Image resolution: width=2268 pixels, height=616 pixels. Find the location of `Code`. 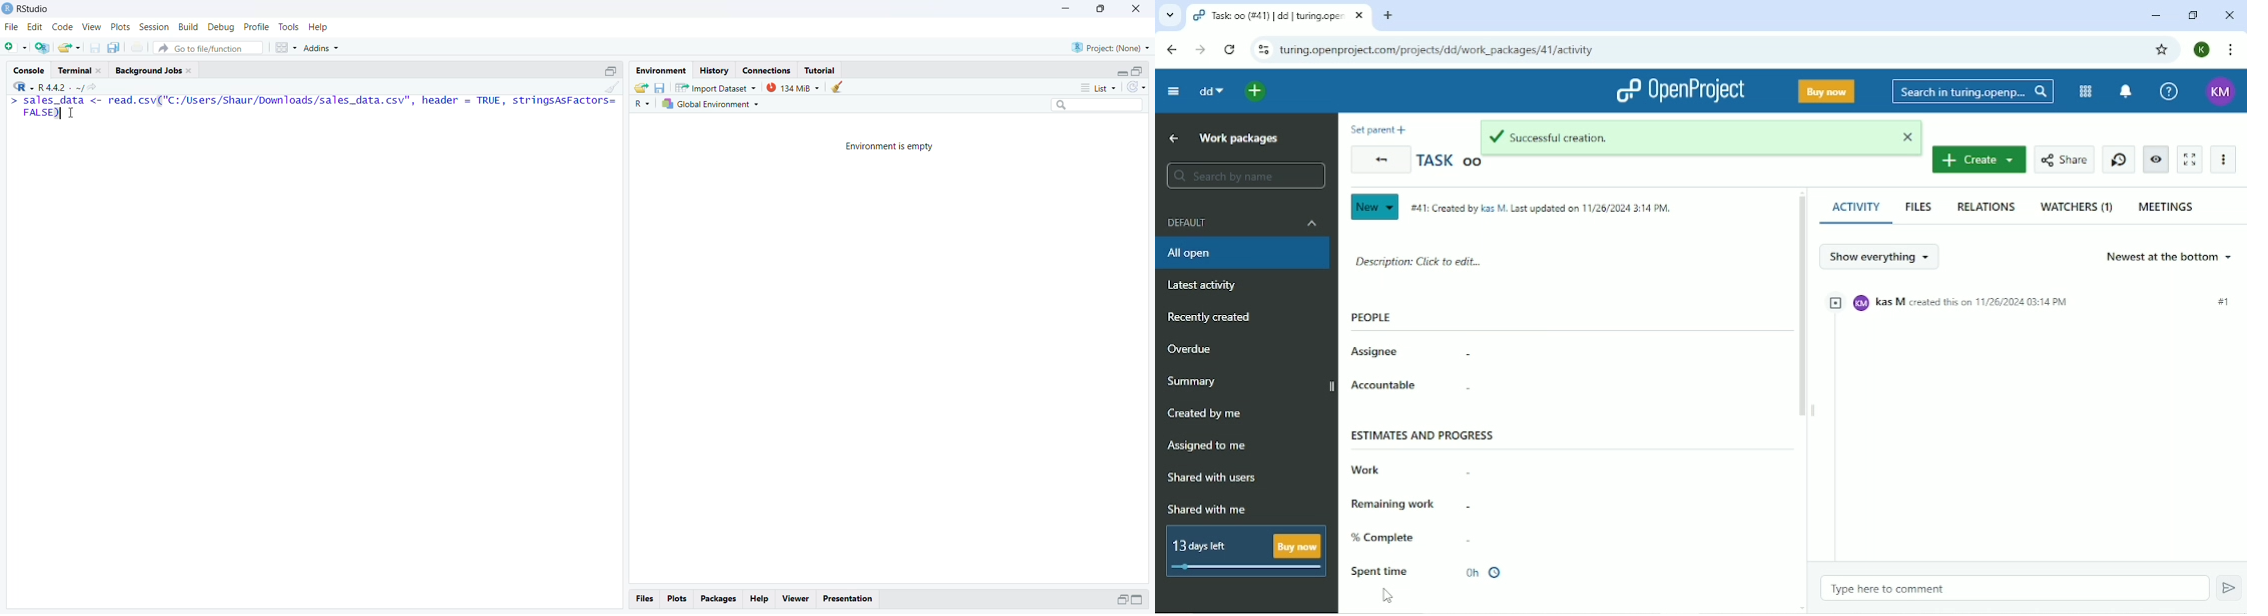

Code is located at coordinates (64, 29).